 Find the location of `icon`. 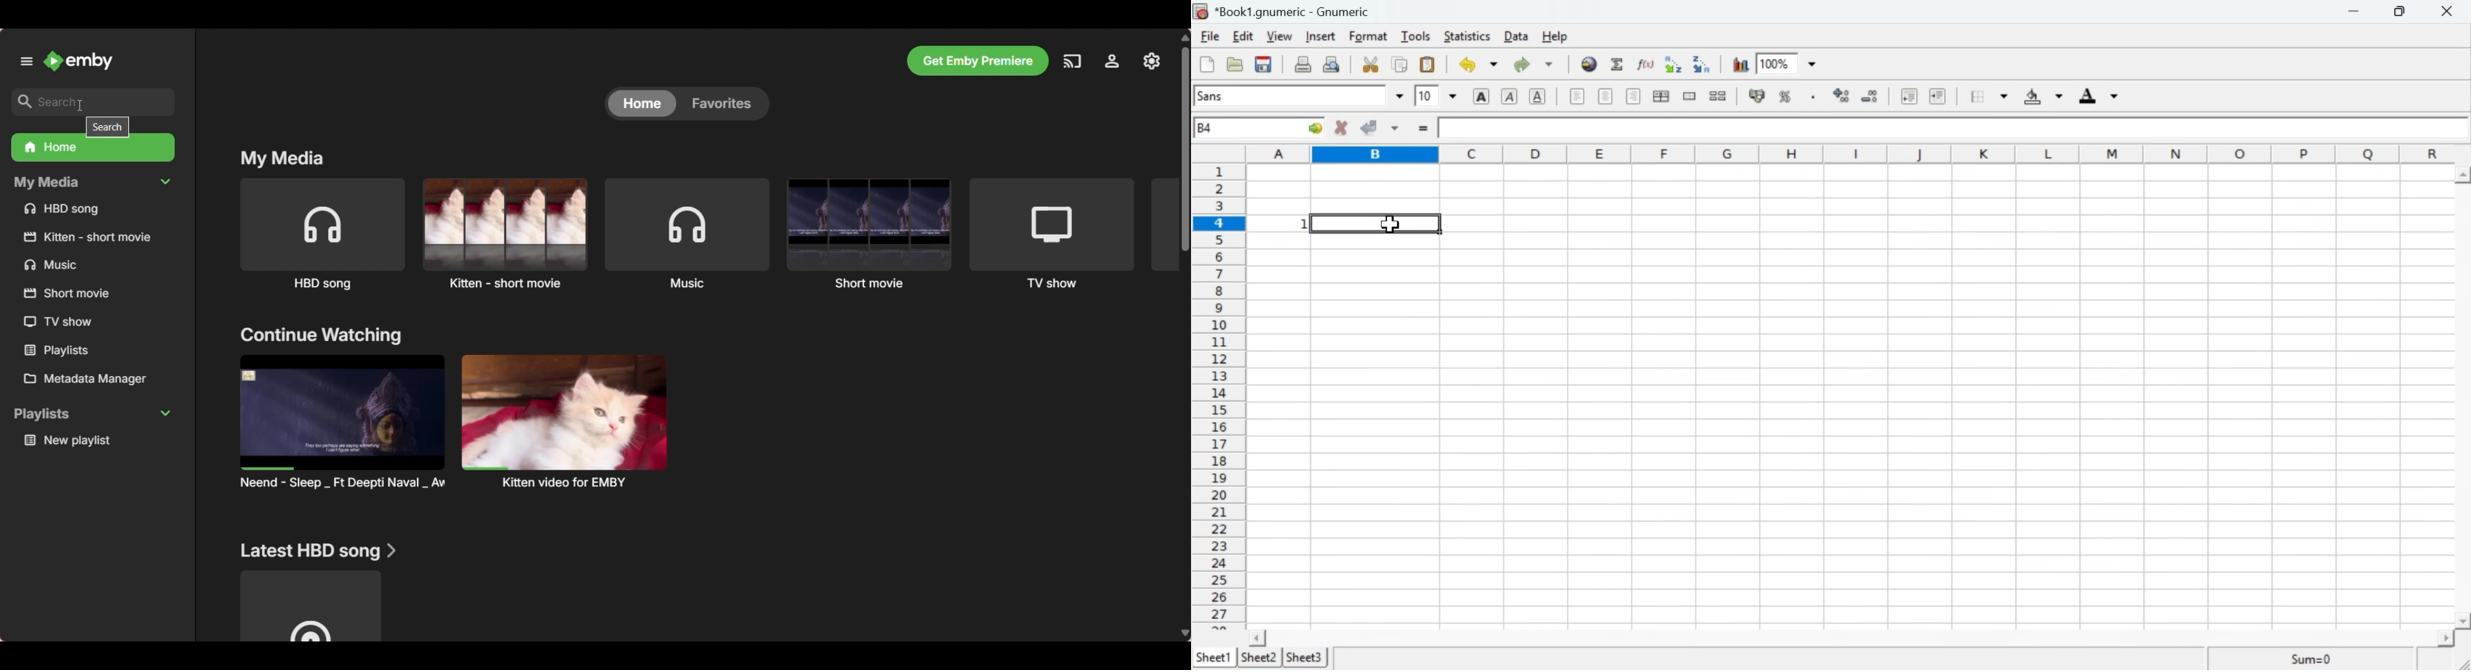

icon is located at coordinates (1201, 11).